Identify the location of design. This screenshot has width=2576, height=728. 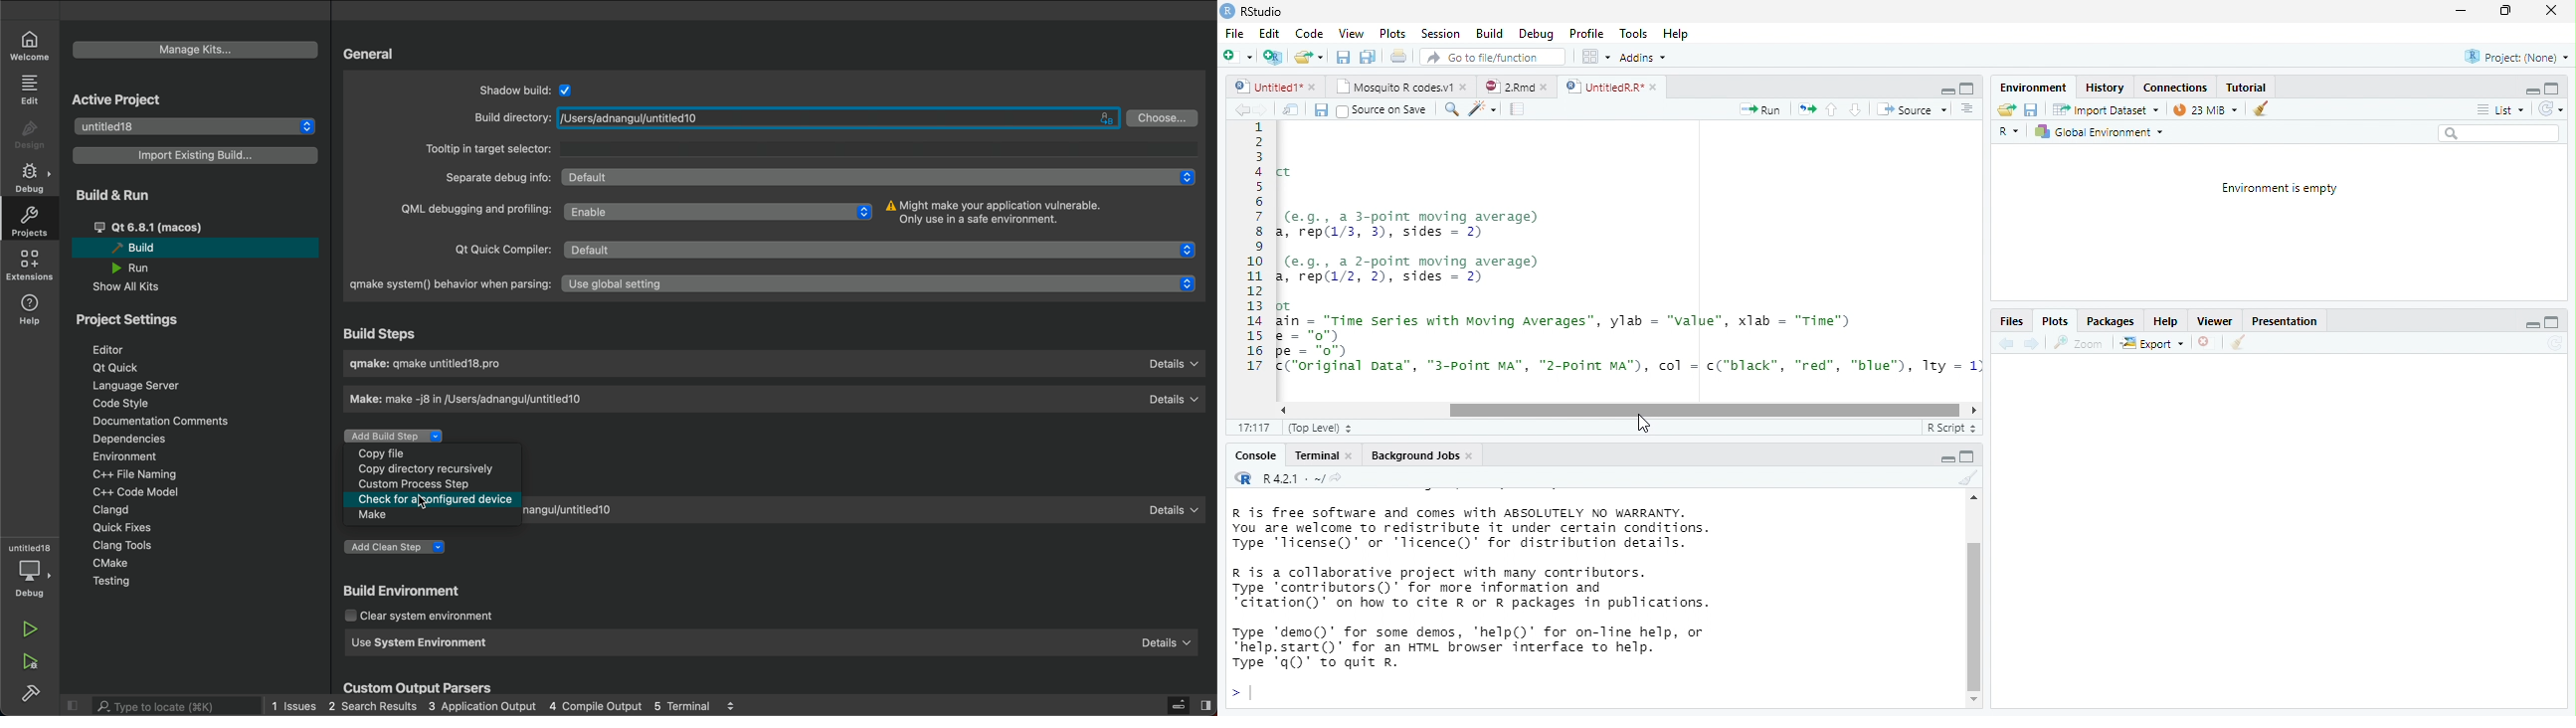
(31, 134).